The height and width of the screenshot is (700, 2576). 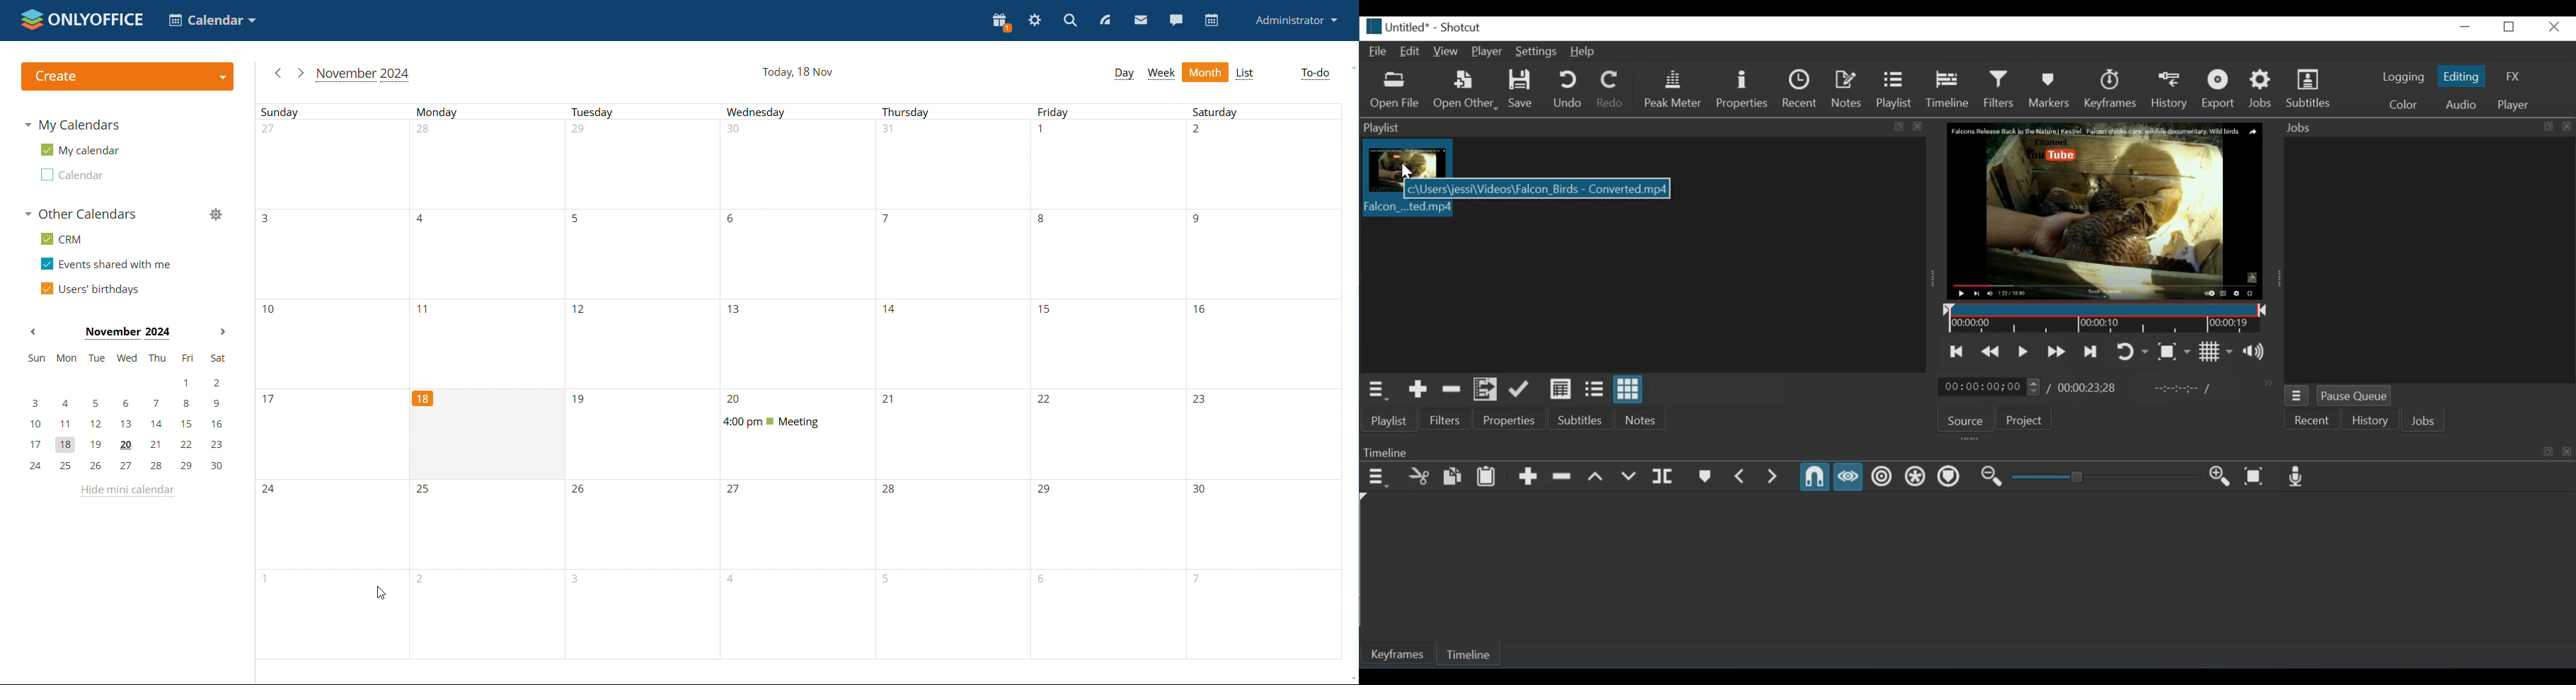 I want to click on Peak Meter, so click(x=1675, y=89).